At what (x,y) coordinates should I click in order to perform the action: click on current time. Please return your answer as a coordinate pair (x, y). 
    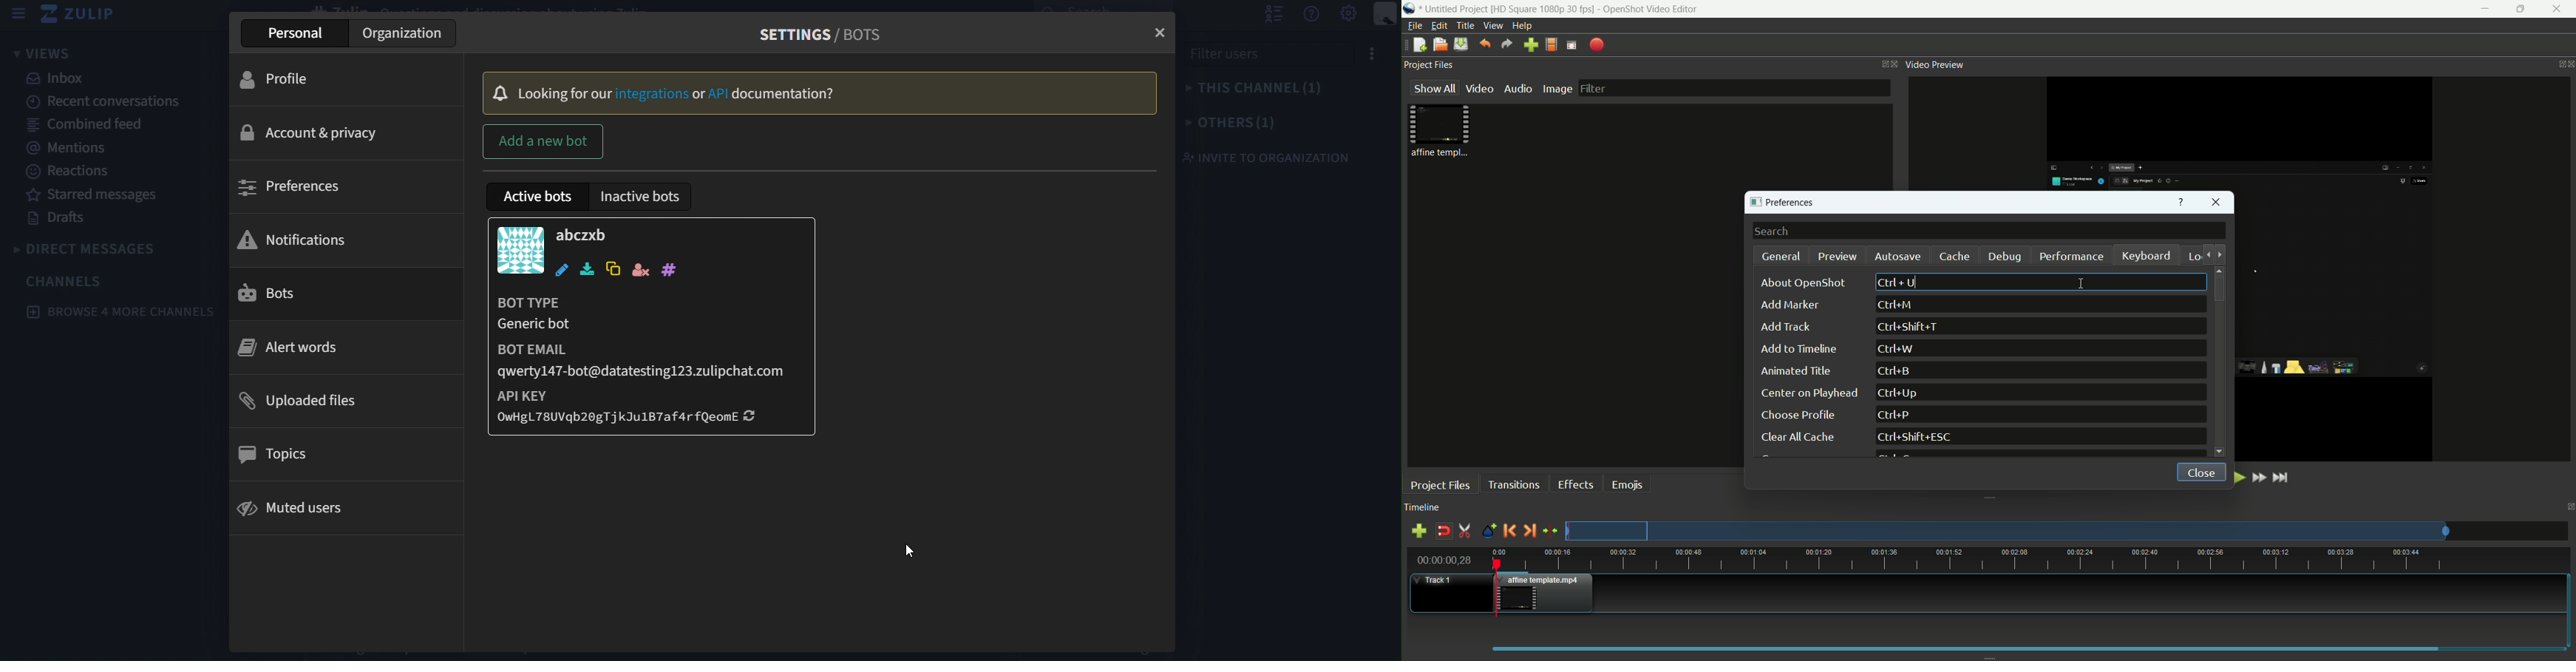
    Looking at the image, I should click on (1446, 559).